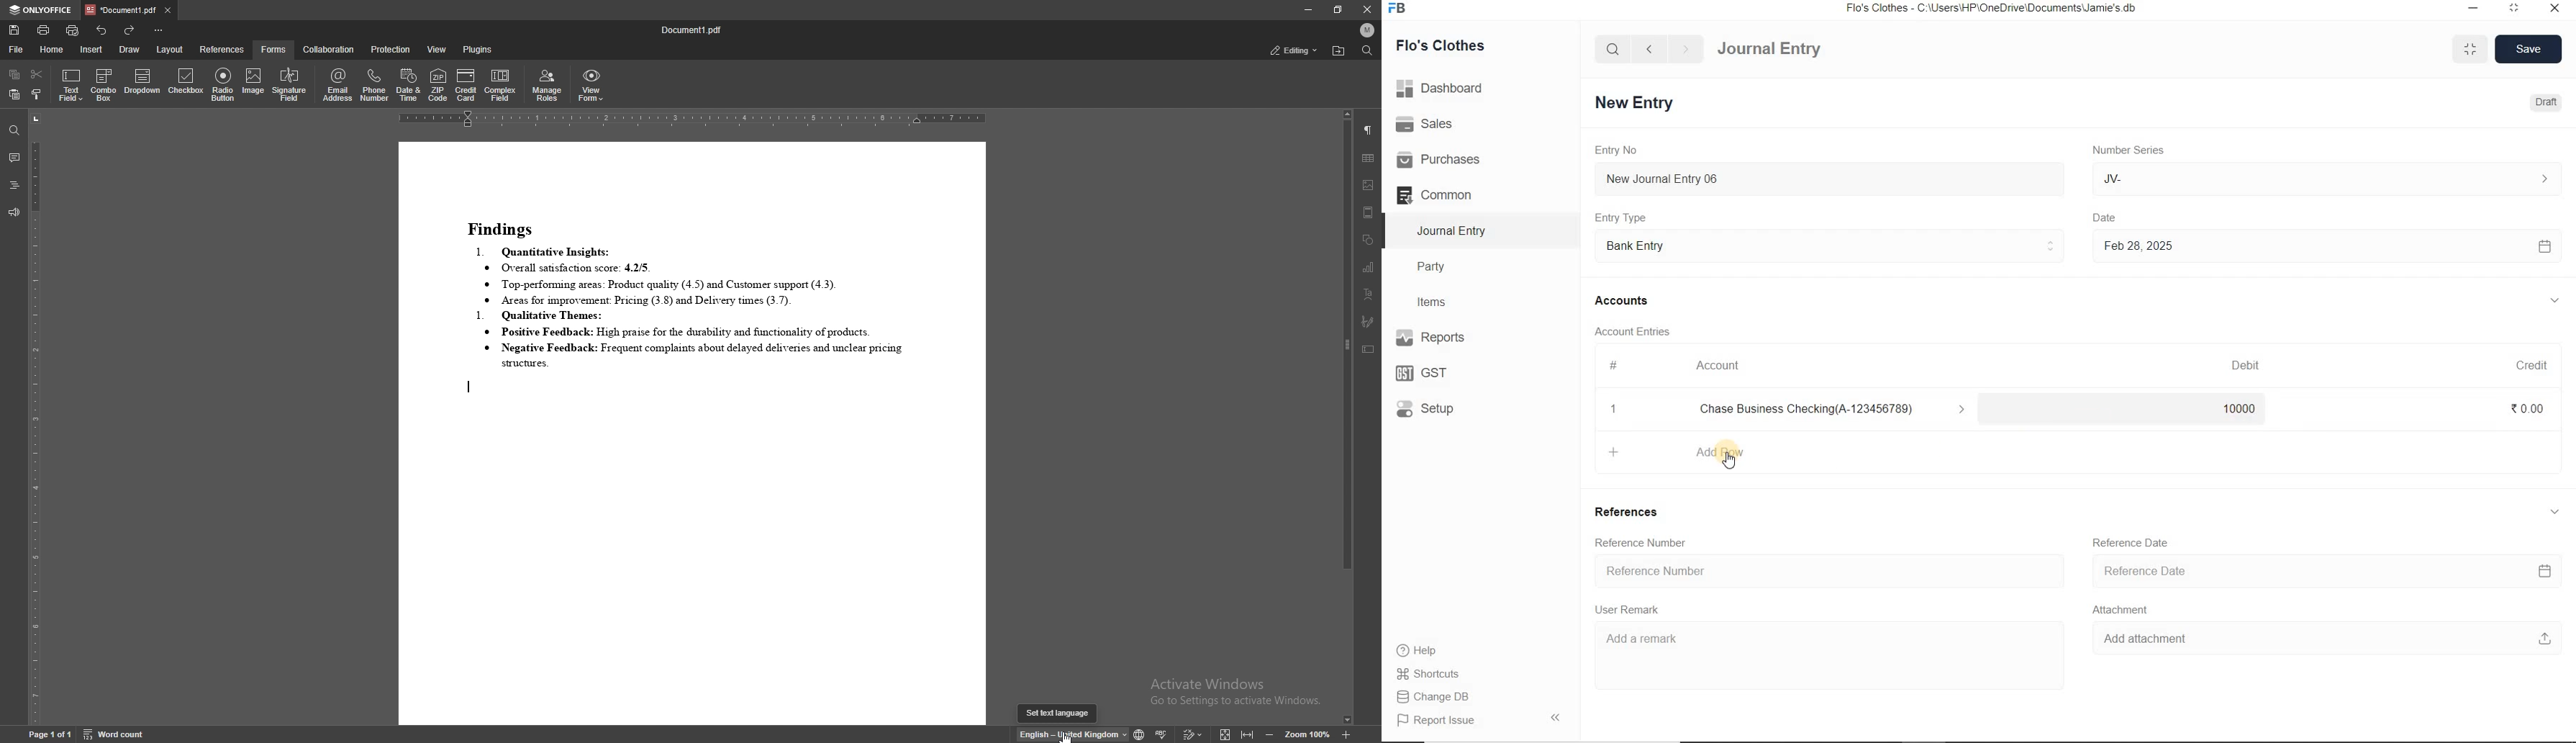  What do you see at coordinates (1137, 732) in the screenshot?
I see `change text language` at bounding box center [1137, 732].